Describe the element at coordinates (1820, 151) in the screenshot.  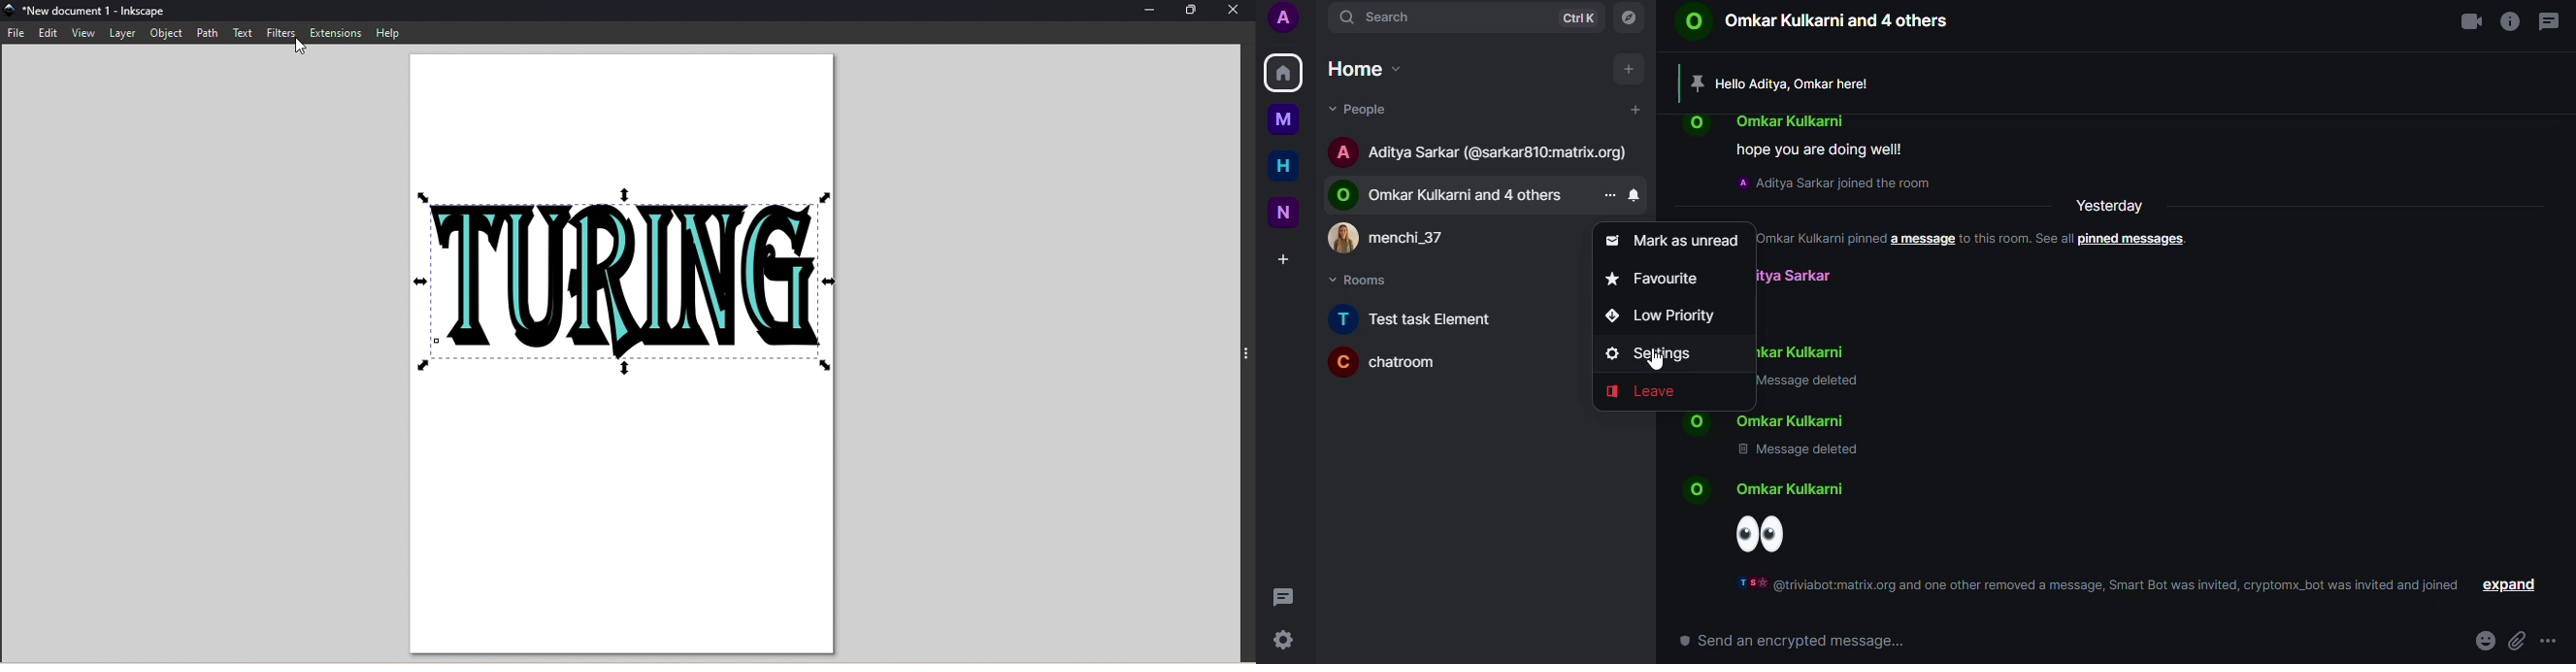
I see `message` at that location.